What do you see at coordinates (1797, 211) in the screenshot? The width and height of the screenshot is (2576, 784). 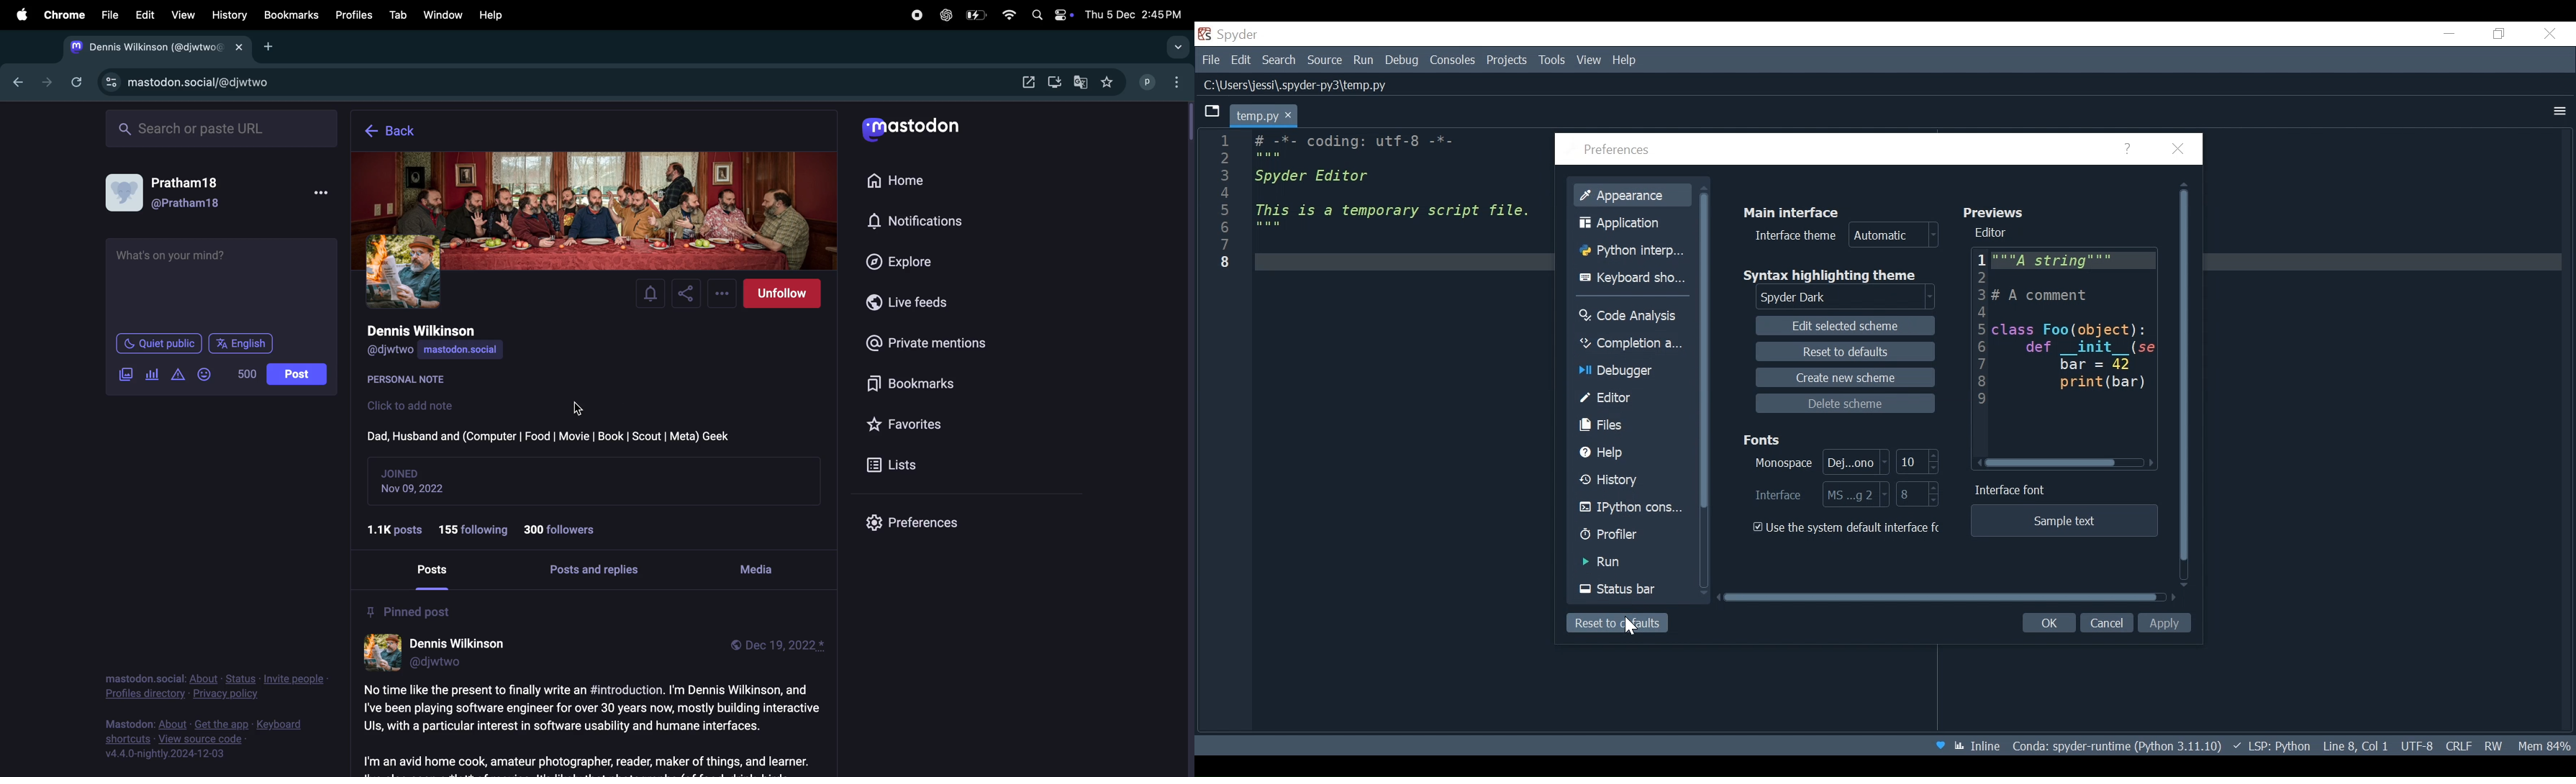 I see `Main Interface` at bounding box center [1797, 211].